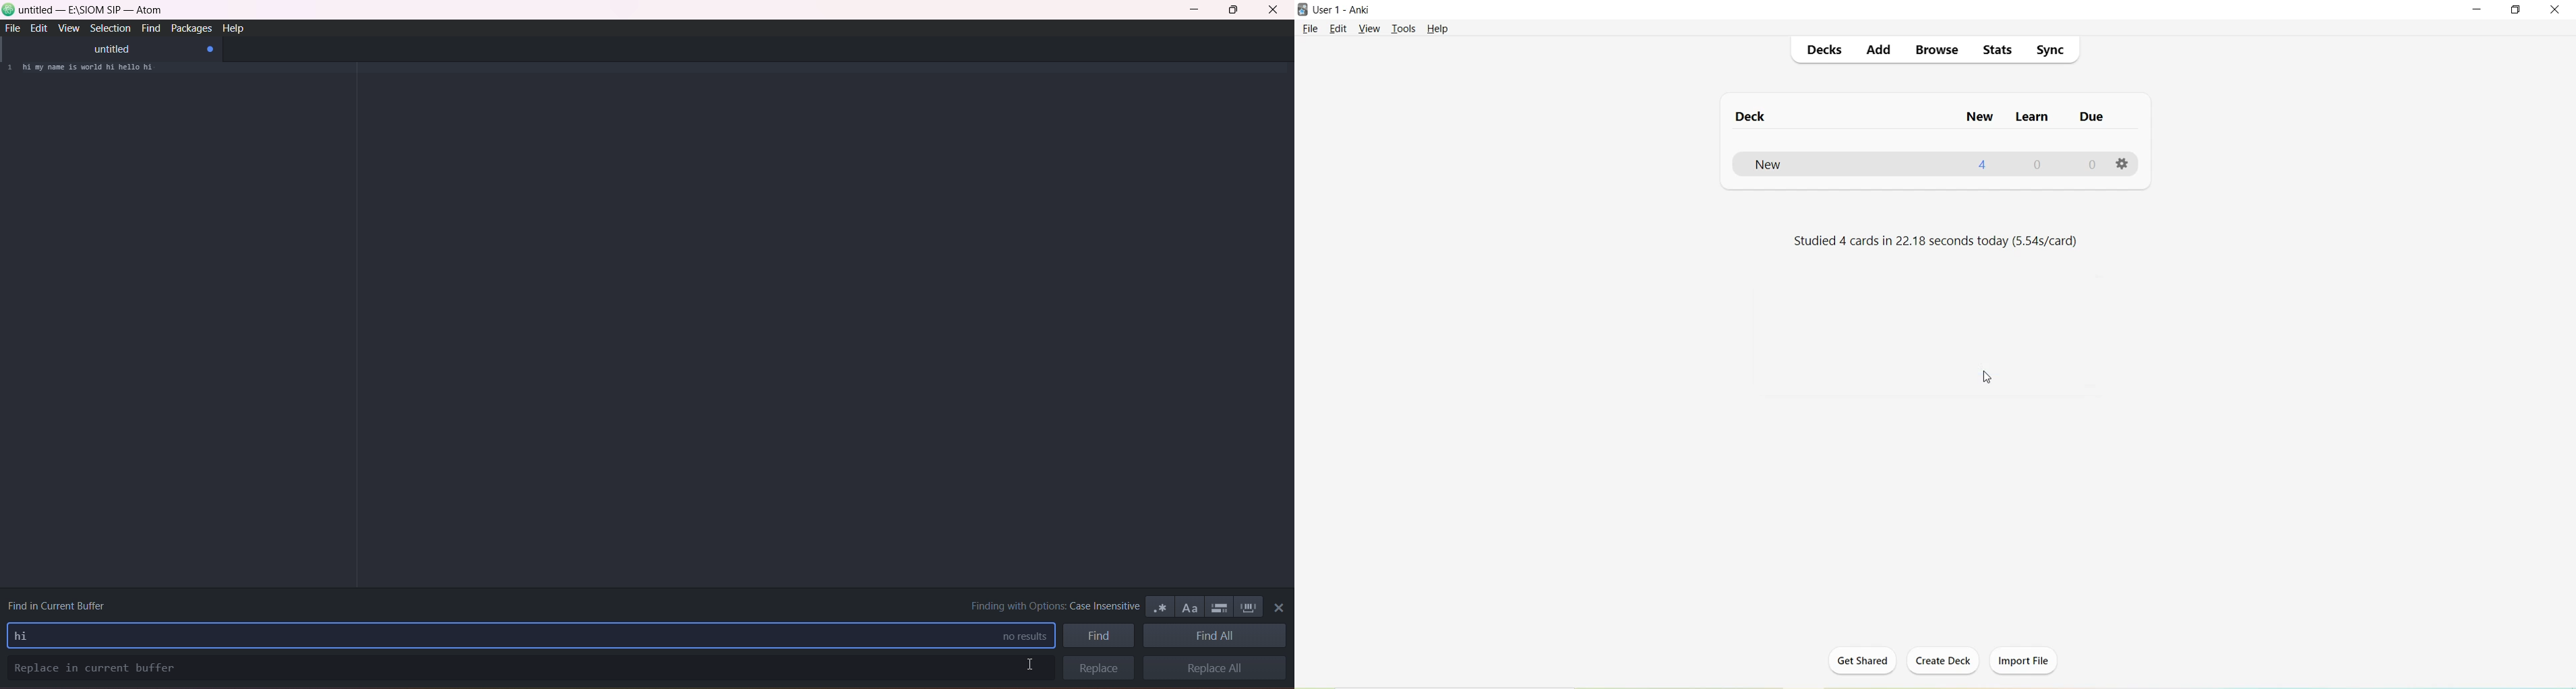 The width and height of the screenshot is (2576, 700). I want to click on Edit, so click(1338, 29).